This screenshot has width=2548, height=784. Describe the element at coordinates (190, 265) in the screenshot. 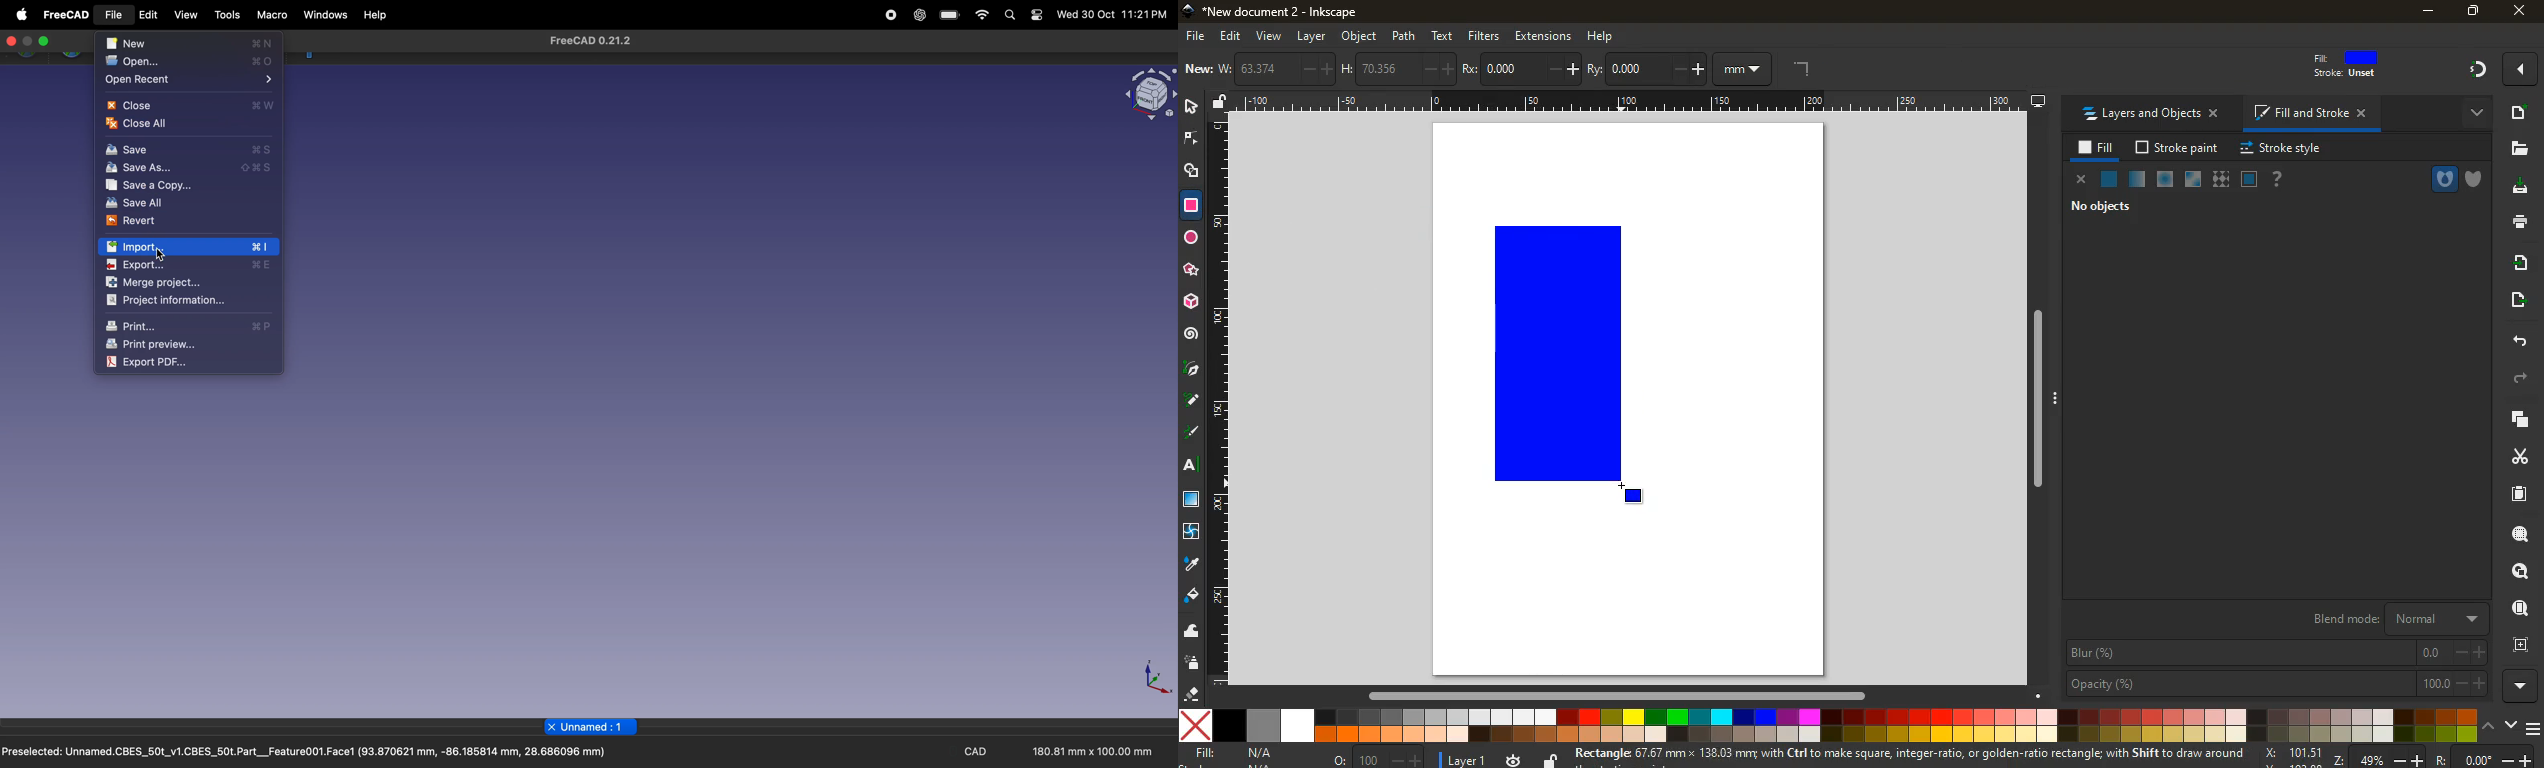

I see `export` at that location.